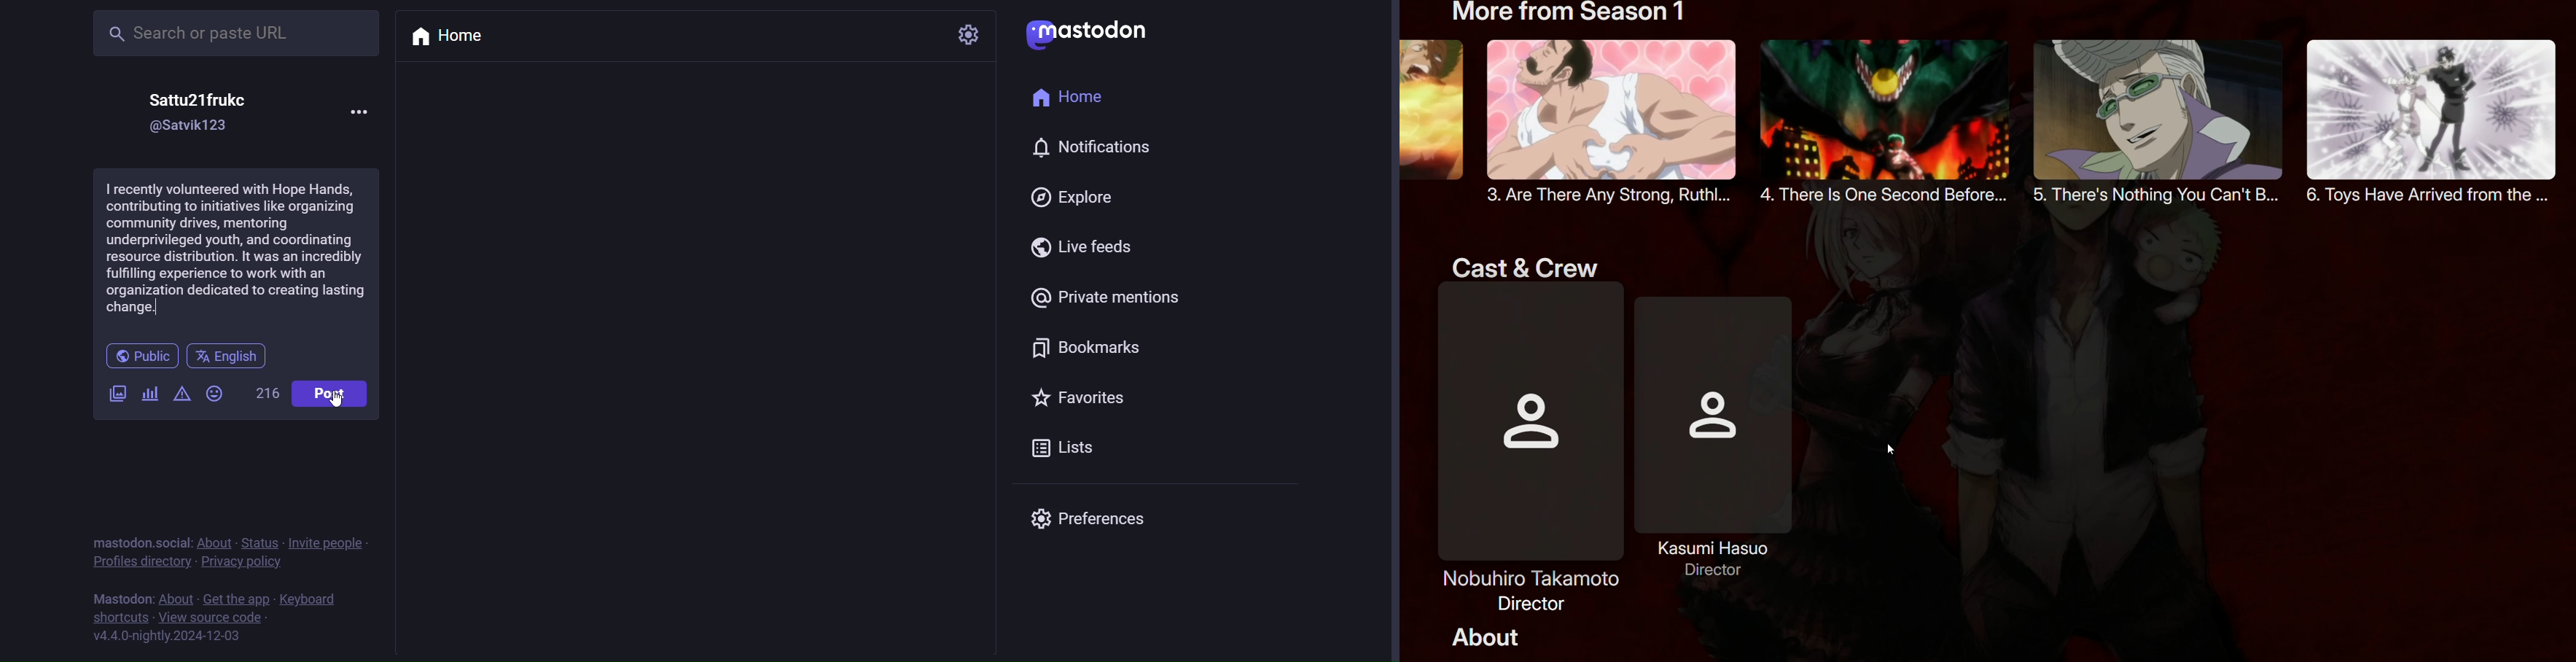 Image resolution: width=2576 pixels, height=672 pixels. What do you see at coordinates (234, 600) in the screenshot?
I see `get the app` at bounding box center [234, 600].